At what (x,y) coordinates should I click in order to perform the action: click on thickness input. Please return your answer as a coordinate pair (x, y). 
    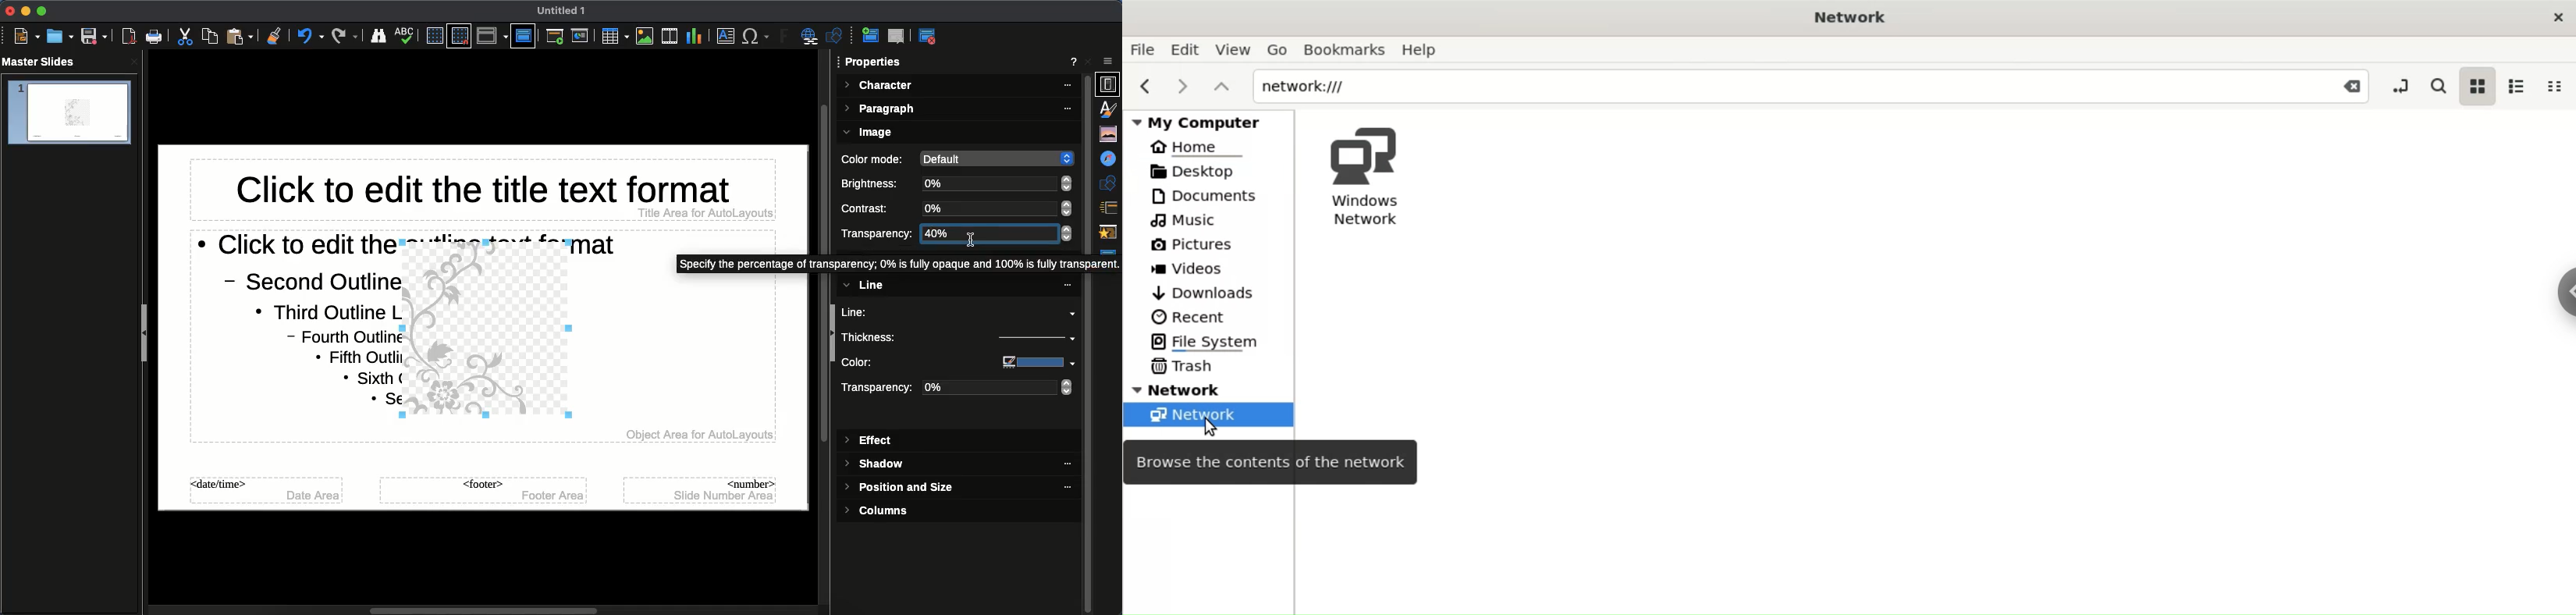
    Looking at the image, I should click on (1026, 339).